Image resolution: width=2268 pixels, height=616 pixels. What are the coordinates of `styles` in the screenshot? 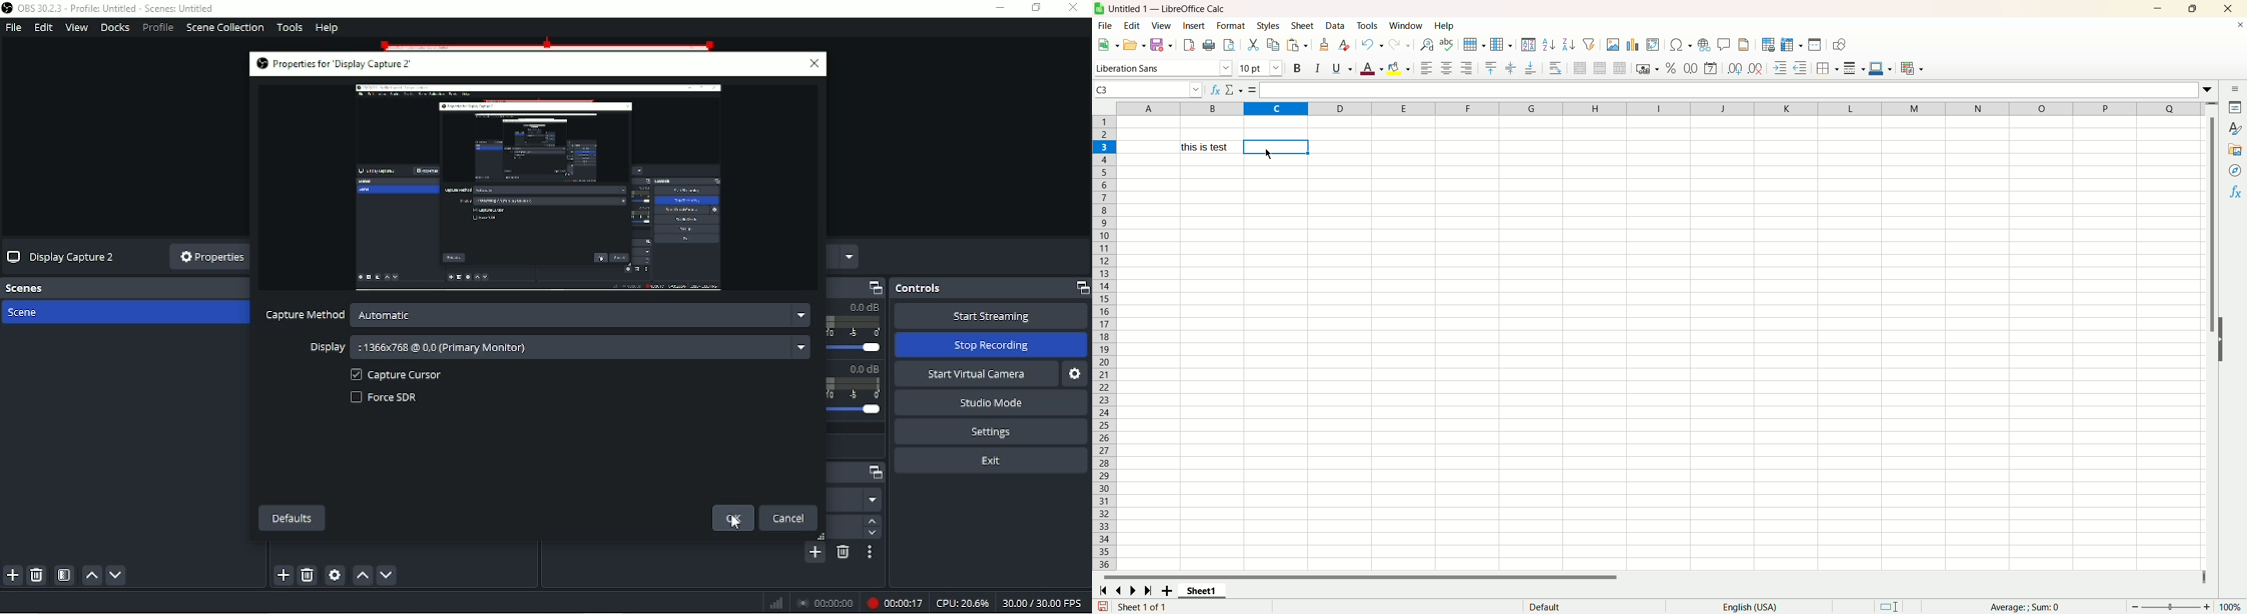 It's located at (2236, 128).